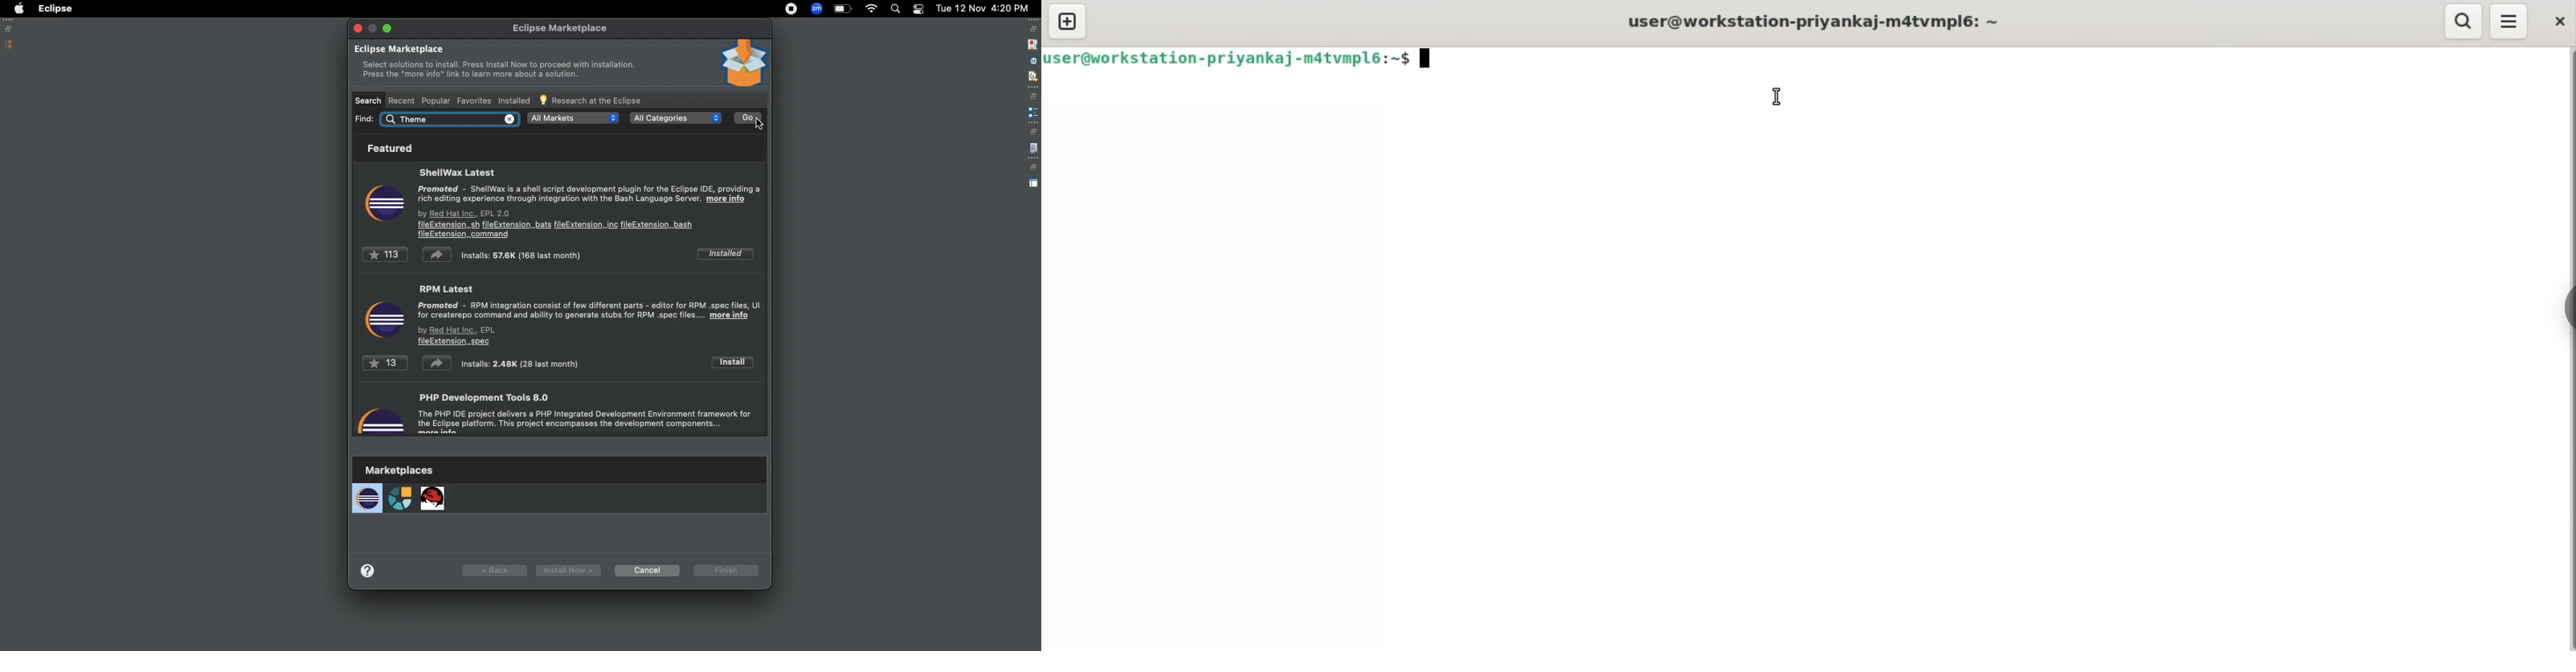  What do you see at coordinates (11, 29) in the screenshot?
I see `Restore` at bounding box center [11, 29].